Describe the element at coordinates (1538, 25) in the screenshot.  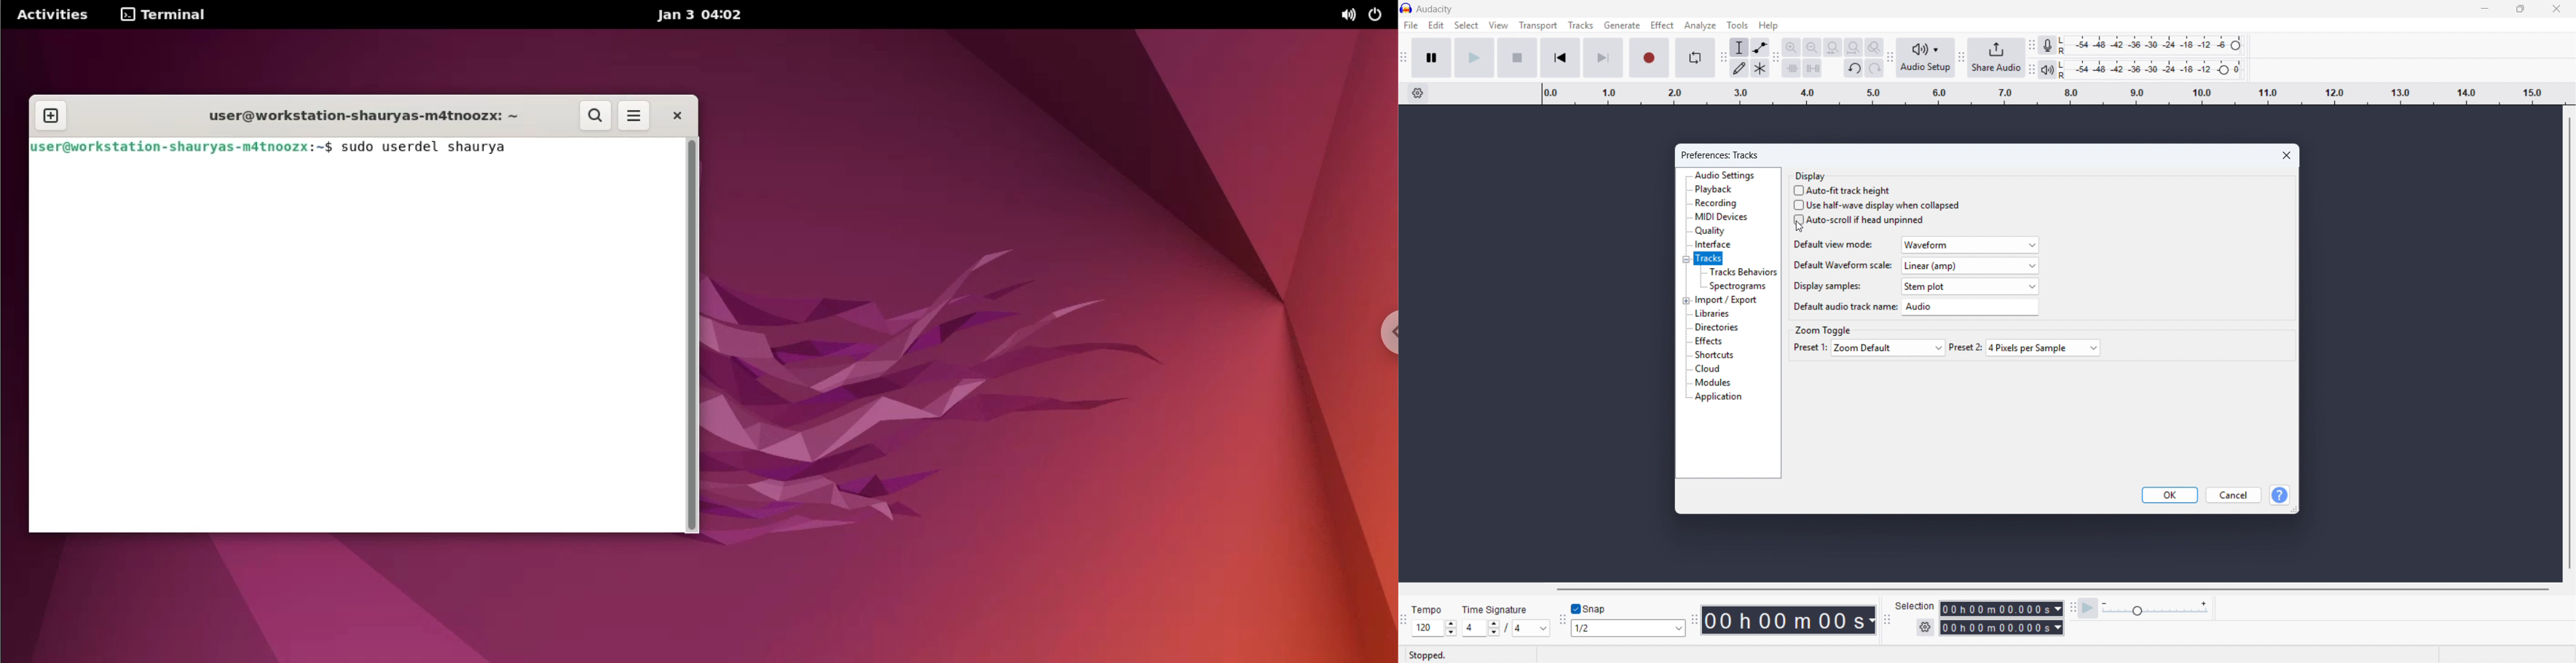
I see `transport` at that location.